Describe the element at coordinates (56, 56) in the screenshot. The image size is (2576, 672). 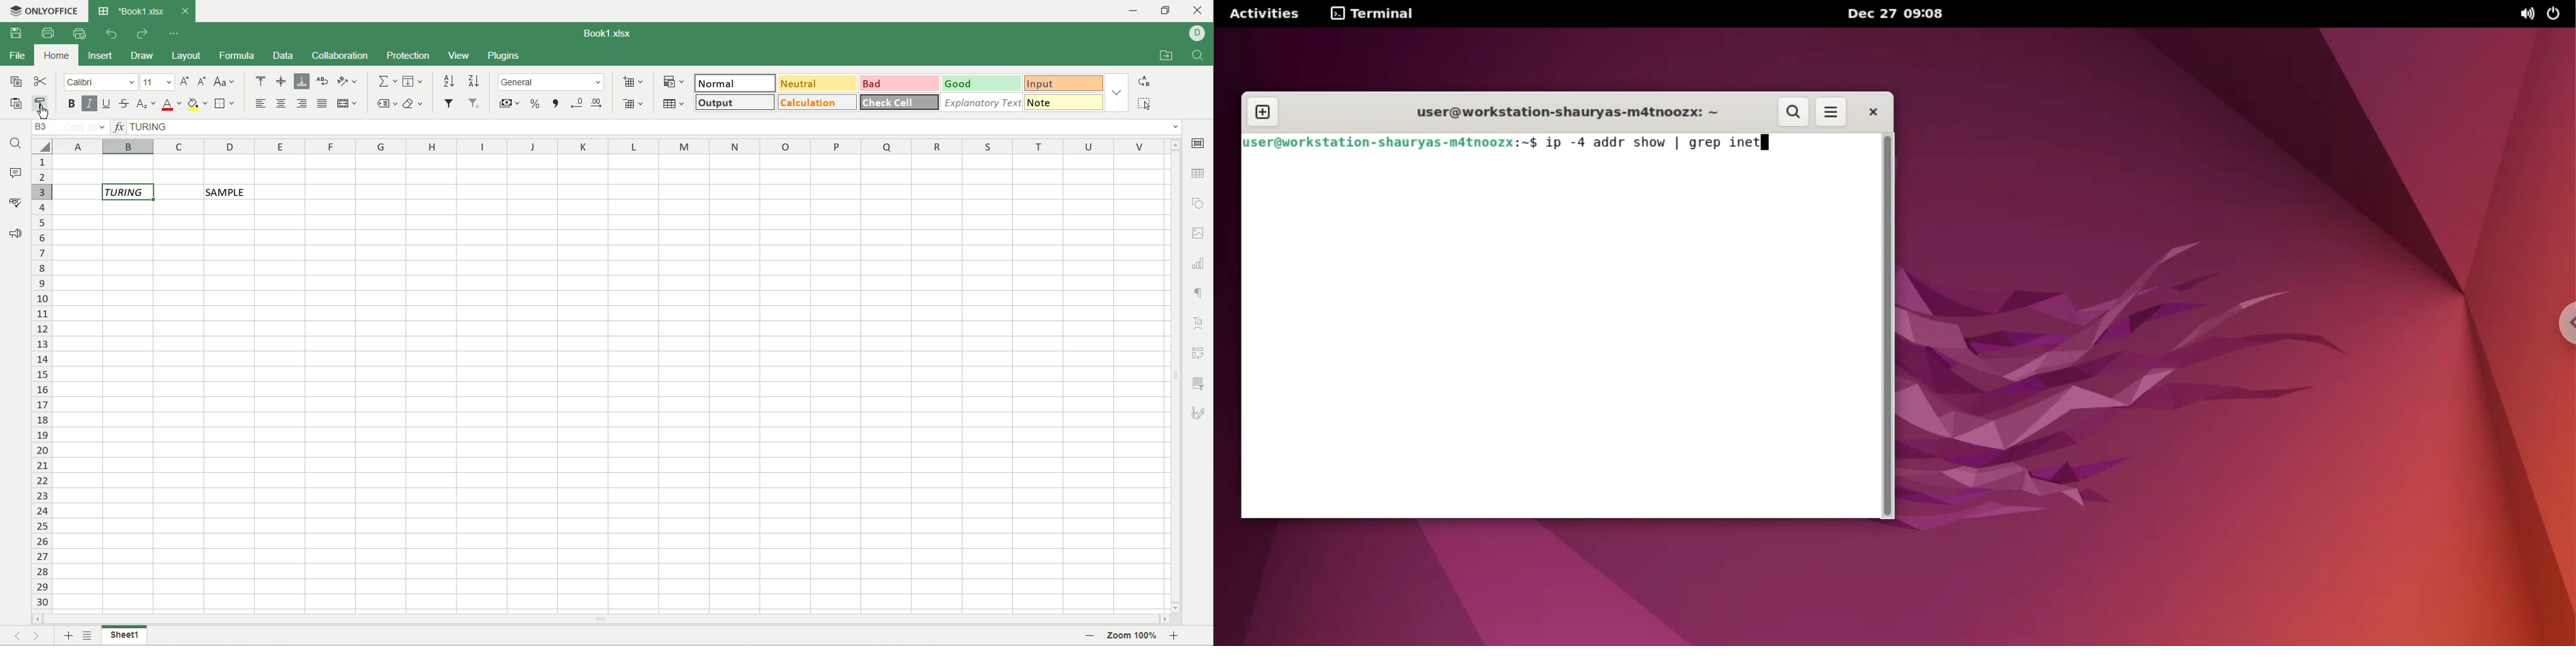
I see `home` at that location.